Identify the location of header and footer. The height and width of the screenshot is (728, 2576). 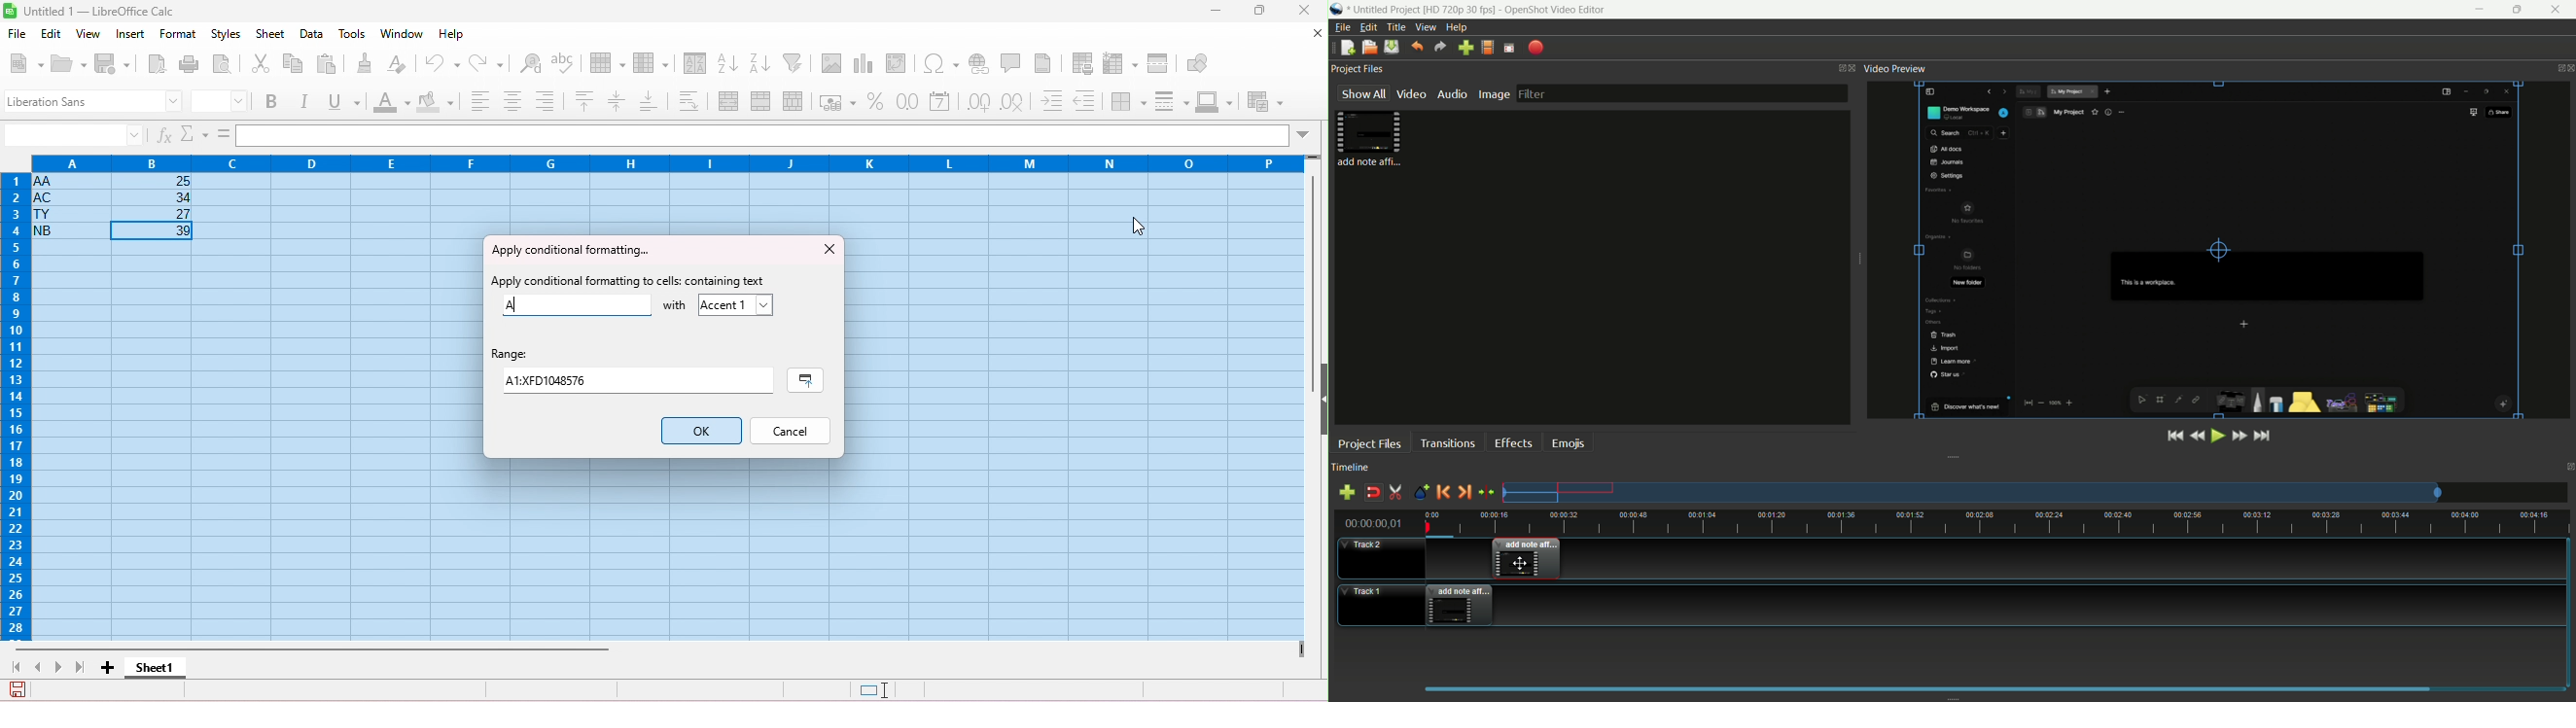
(1044, 62).